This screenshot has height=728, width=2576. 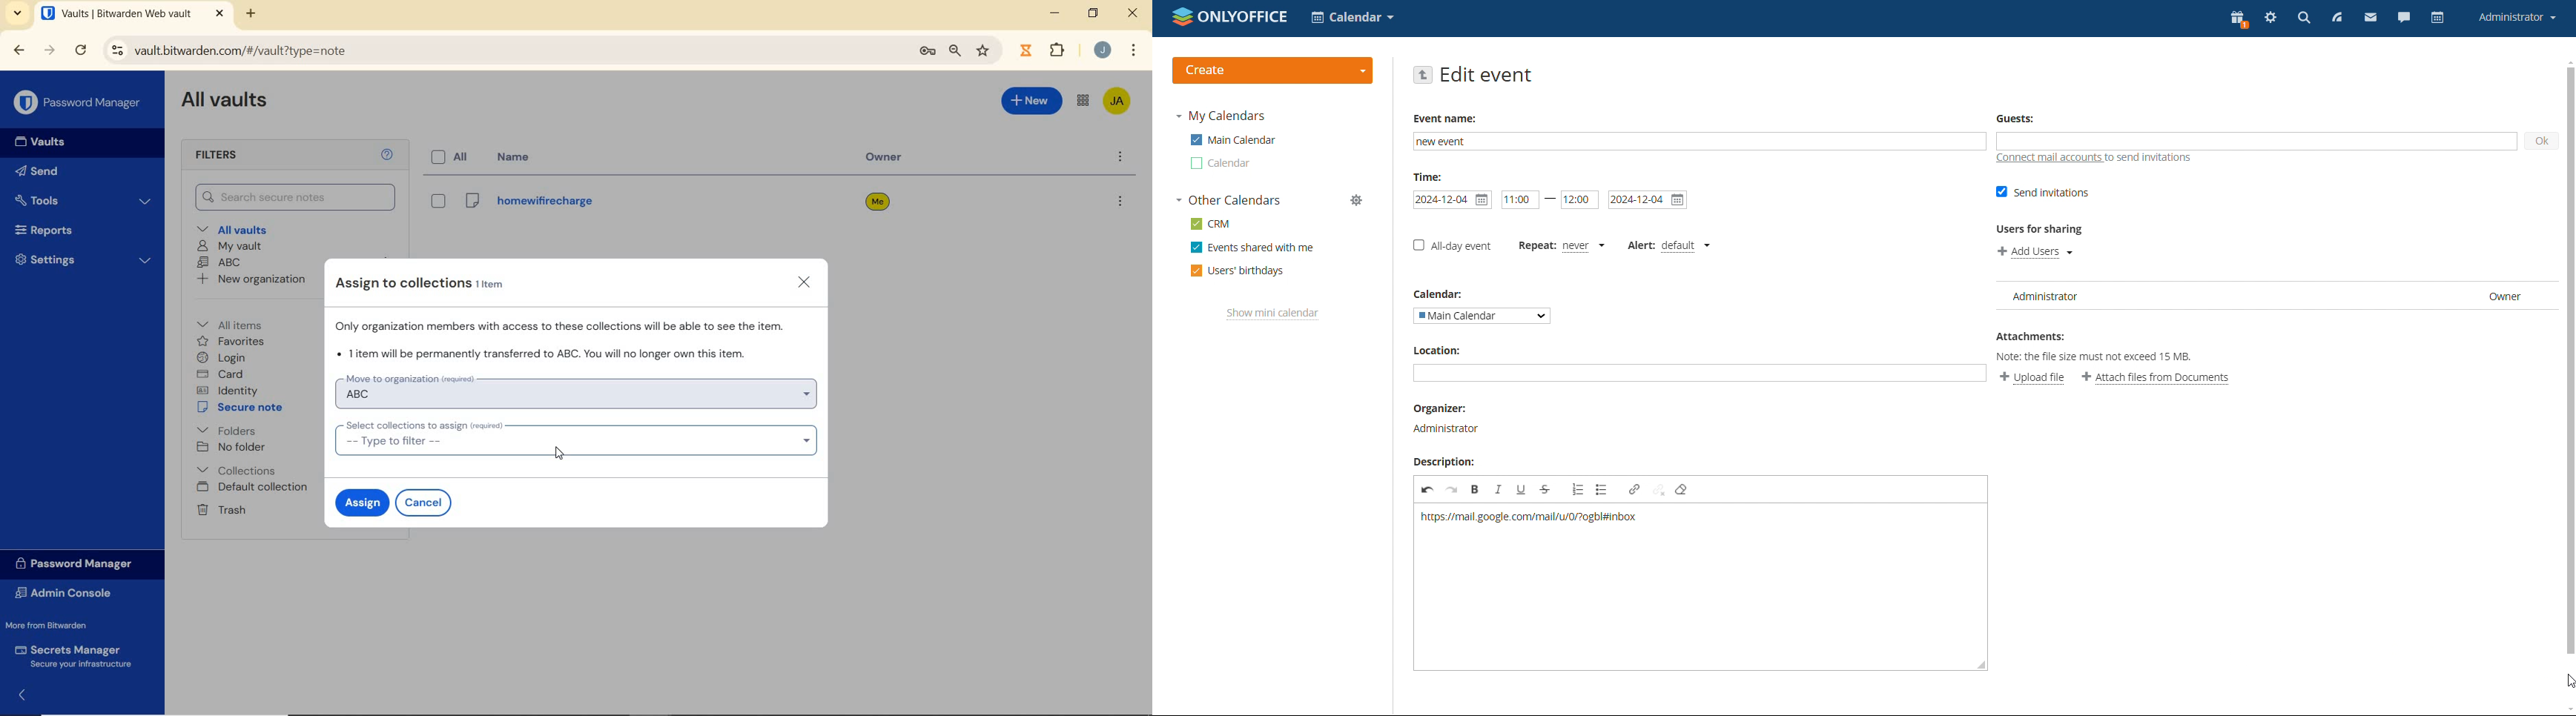 What do you see at coordinates (1230, 17) in the screenshot?
I see `logo` at bounding box center [1230, 17].